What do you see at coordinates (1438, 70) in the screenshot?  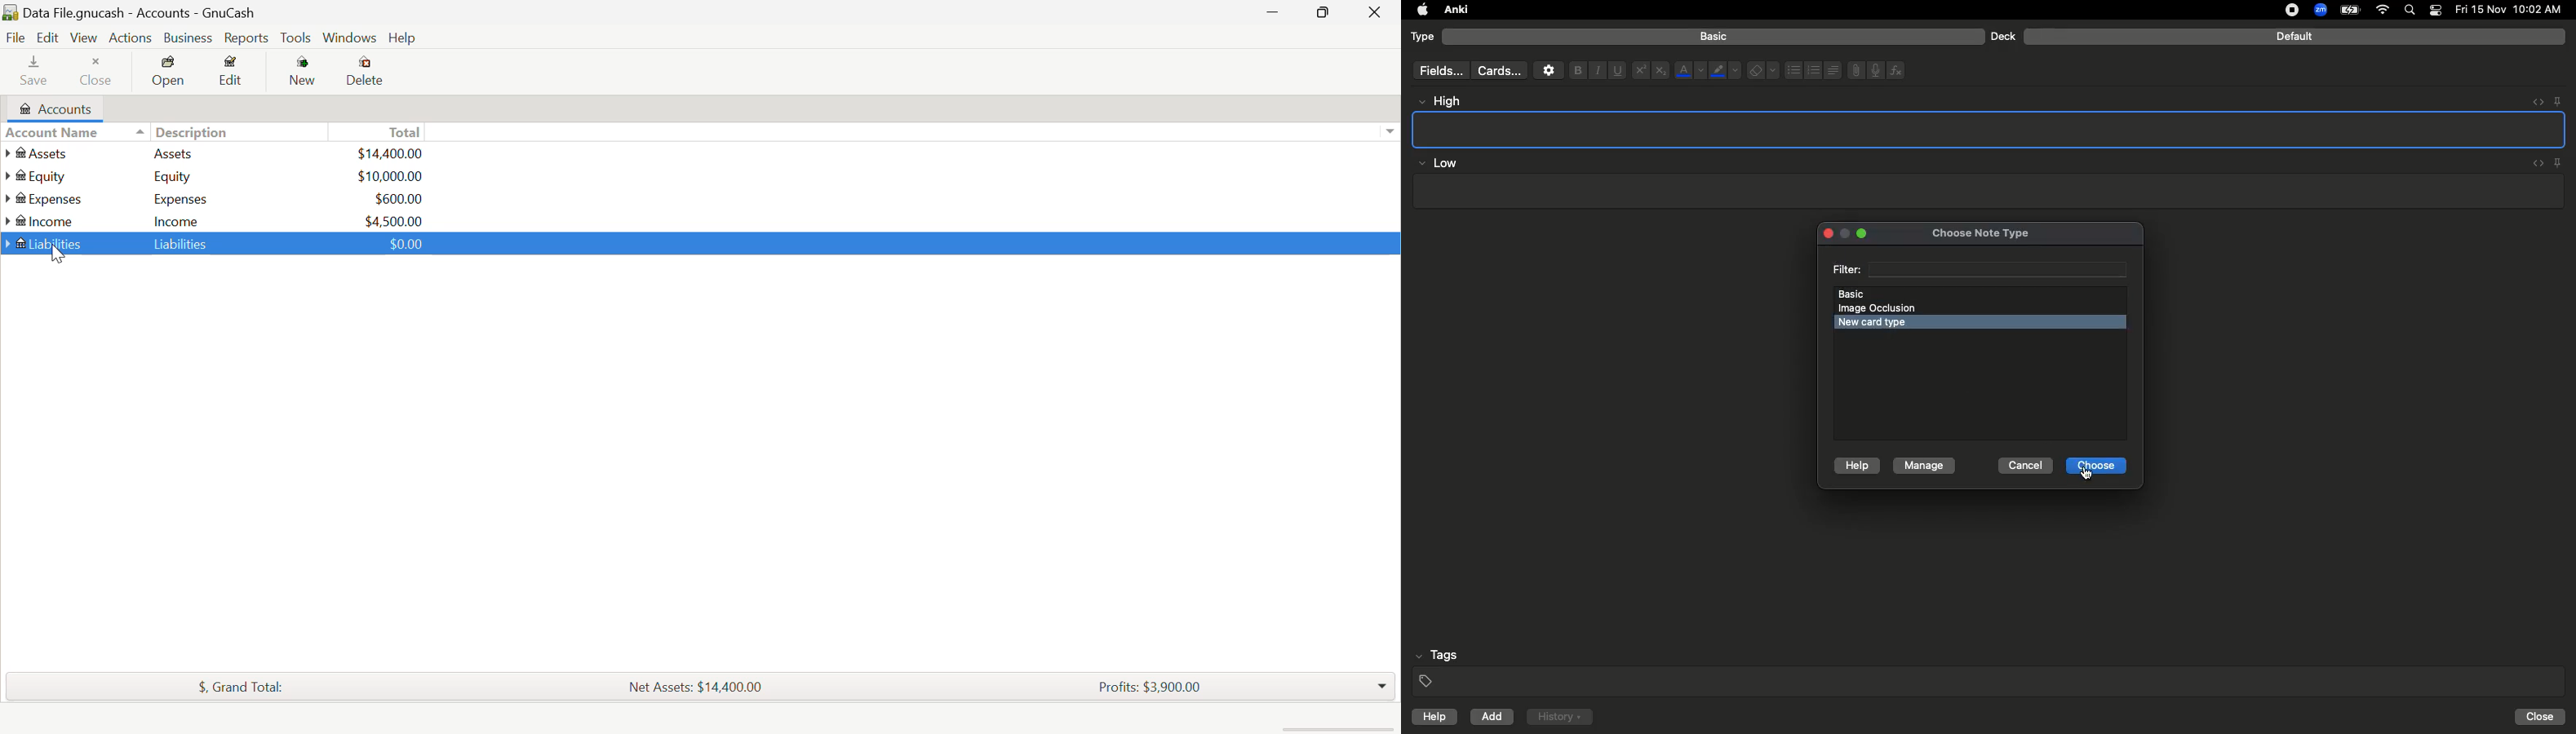 I see `Fields` at bounding box center [1438, 70].